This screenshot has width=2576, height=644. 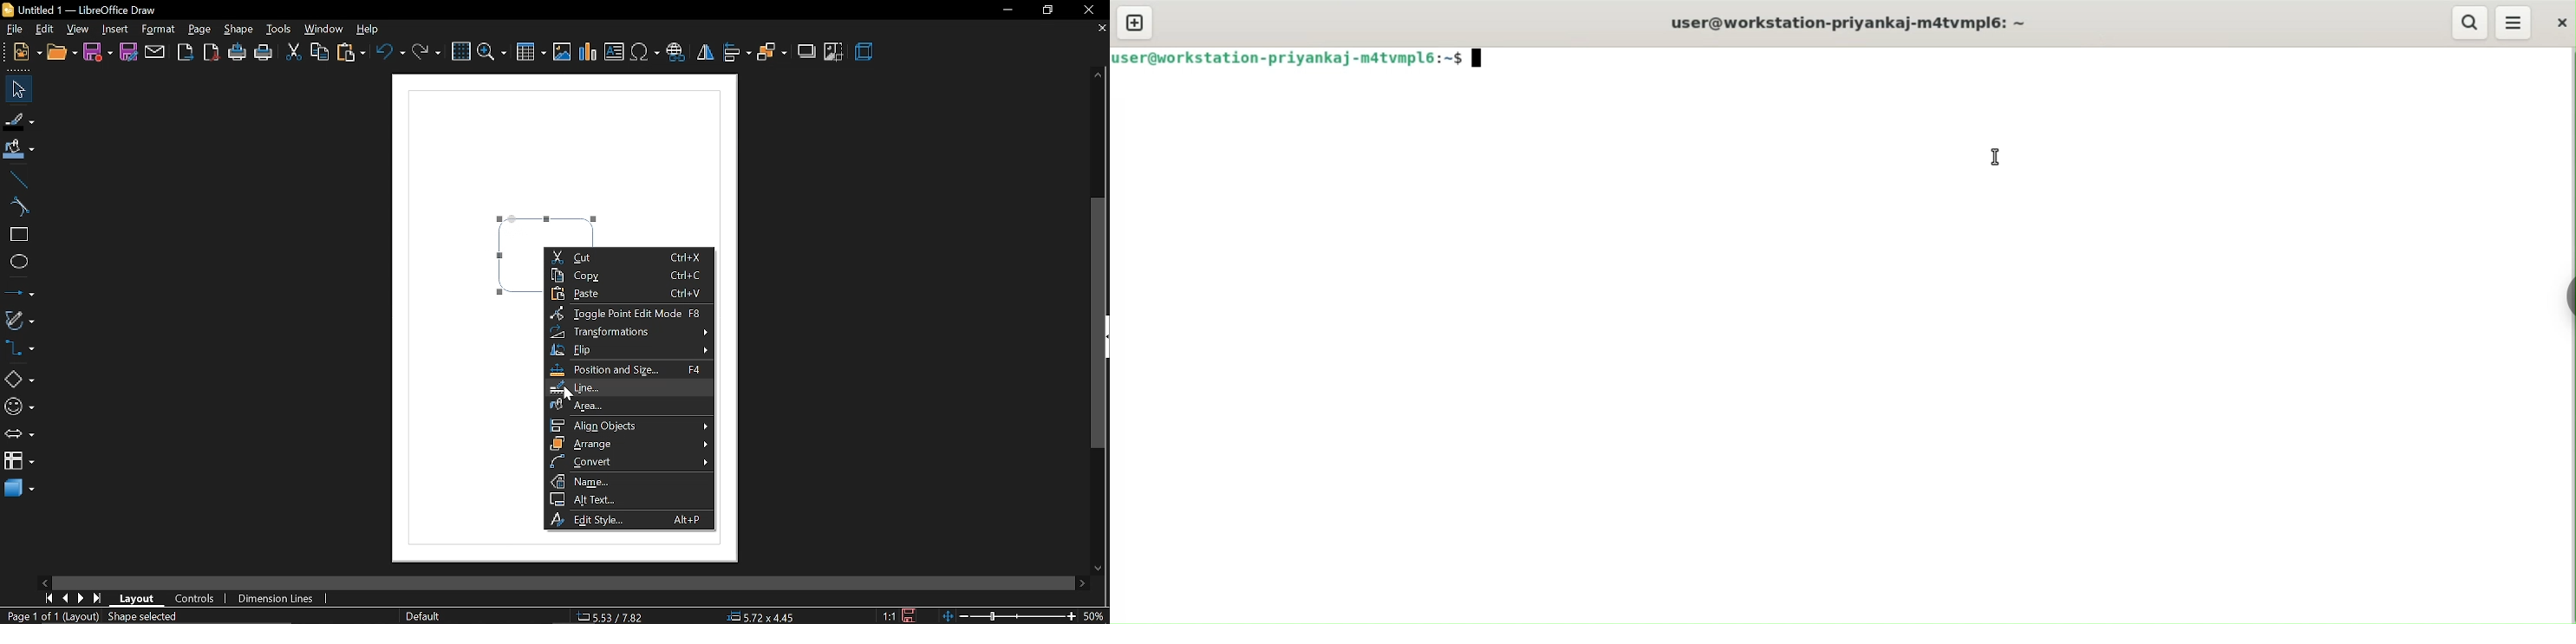 What do you see at coordinates (1101, 569) in the screenshot?
I see `move down` at bounding box center [1101, 569].